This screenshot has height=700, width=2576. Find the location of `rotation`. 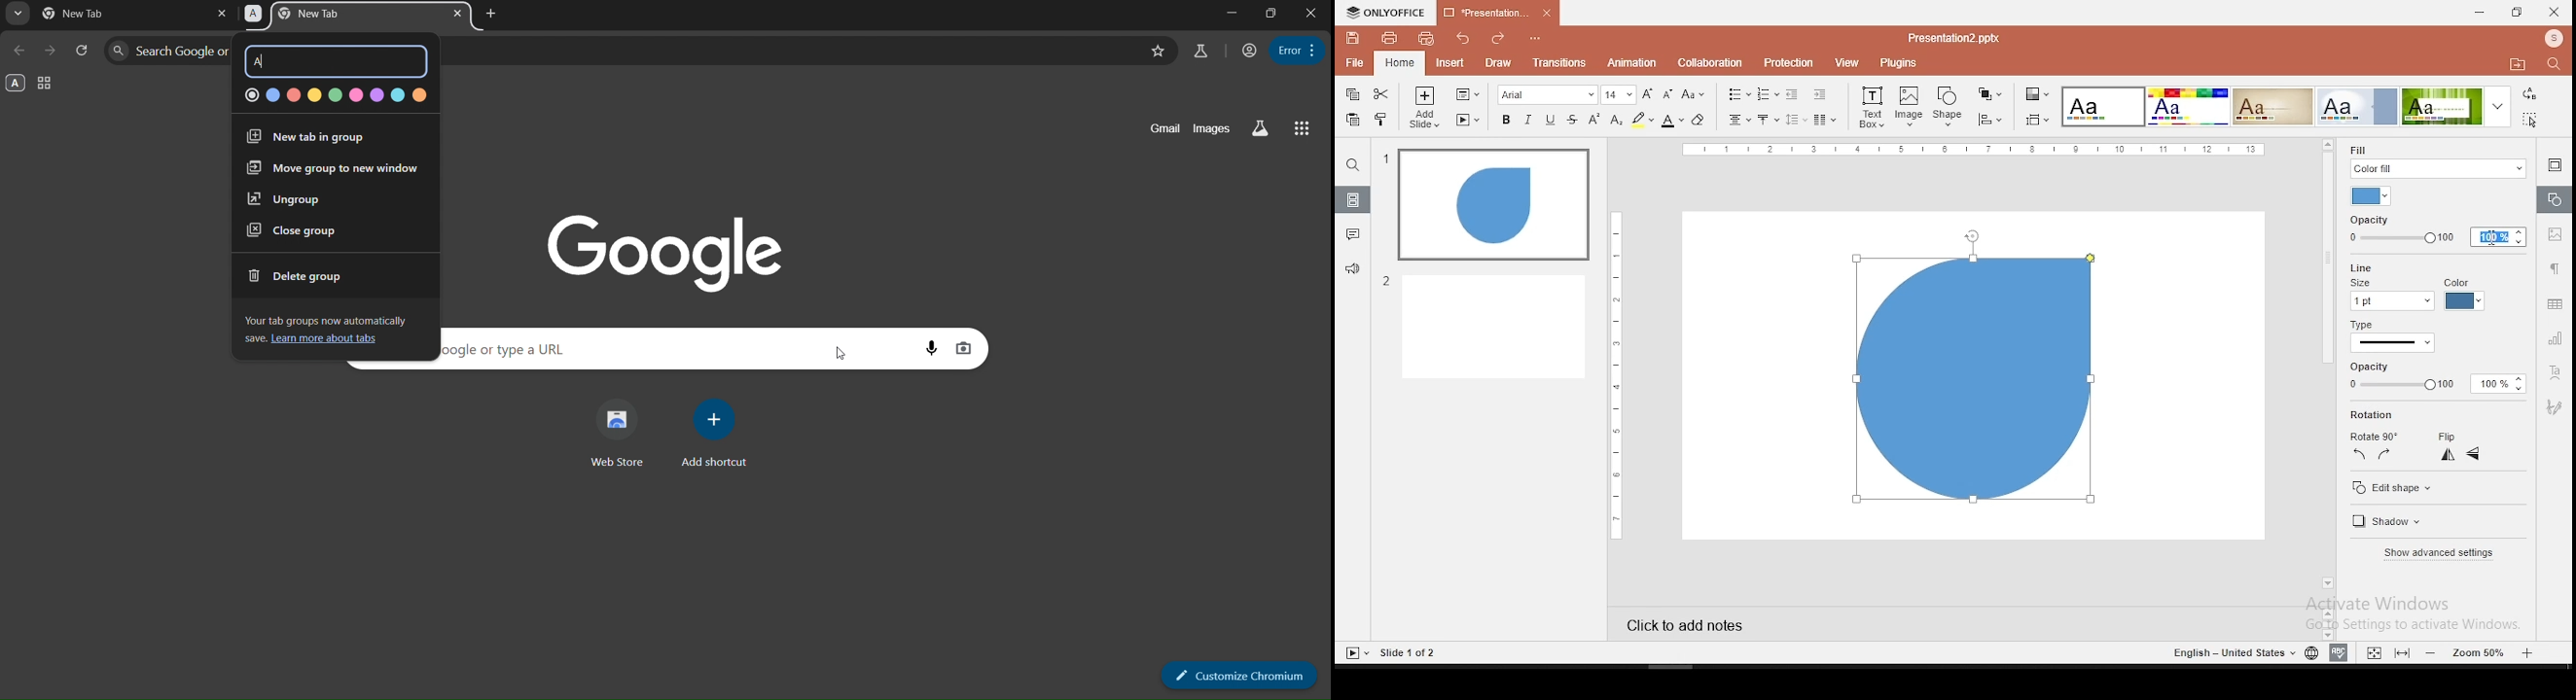

rotation is located at coordinates (2375, 415).